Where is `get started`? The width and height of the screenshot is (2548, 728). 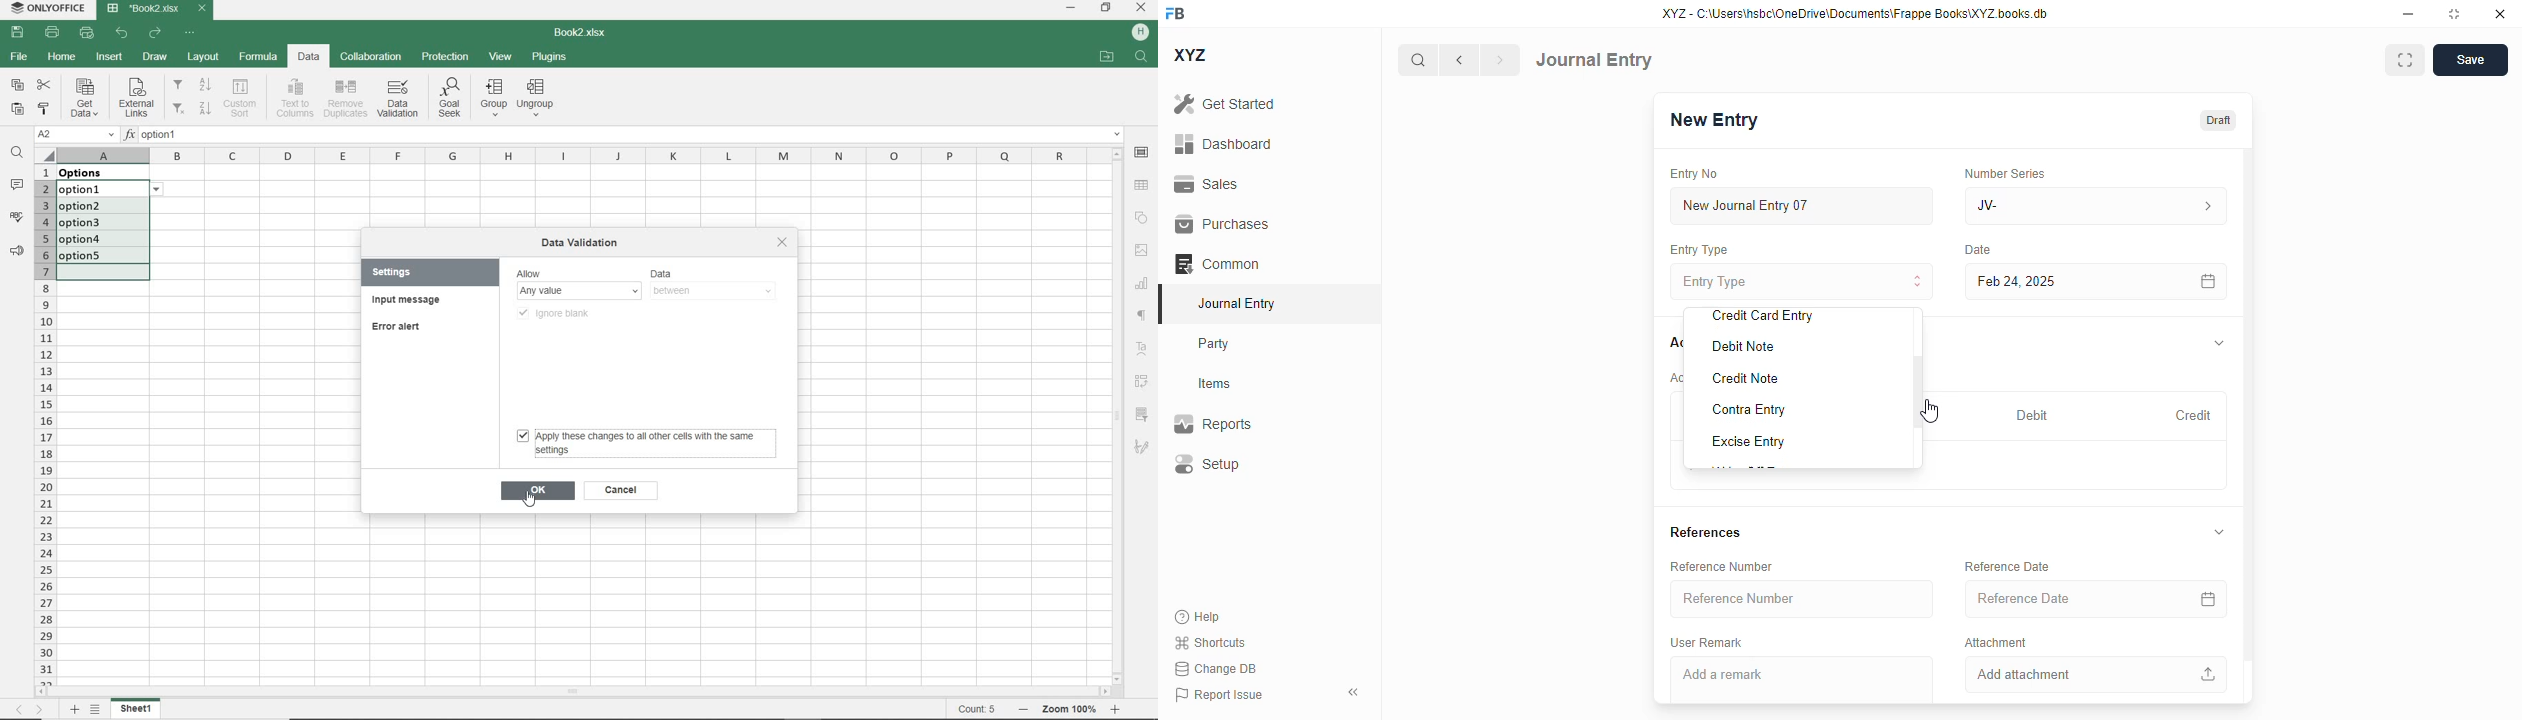 get started is located at coordinates (1225, 104).